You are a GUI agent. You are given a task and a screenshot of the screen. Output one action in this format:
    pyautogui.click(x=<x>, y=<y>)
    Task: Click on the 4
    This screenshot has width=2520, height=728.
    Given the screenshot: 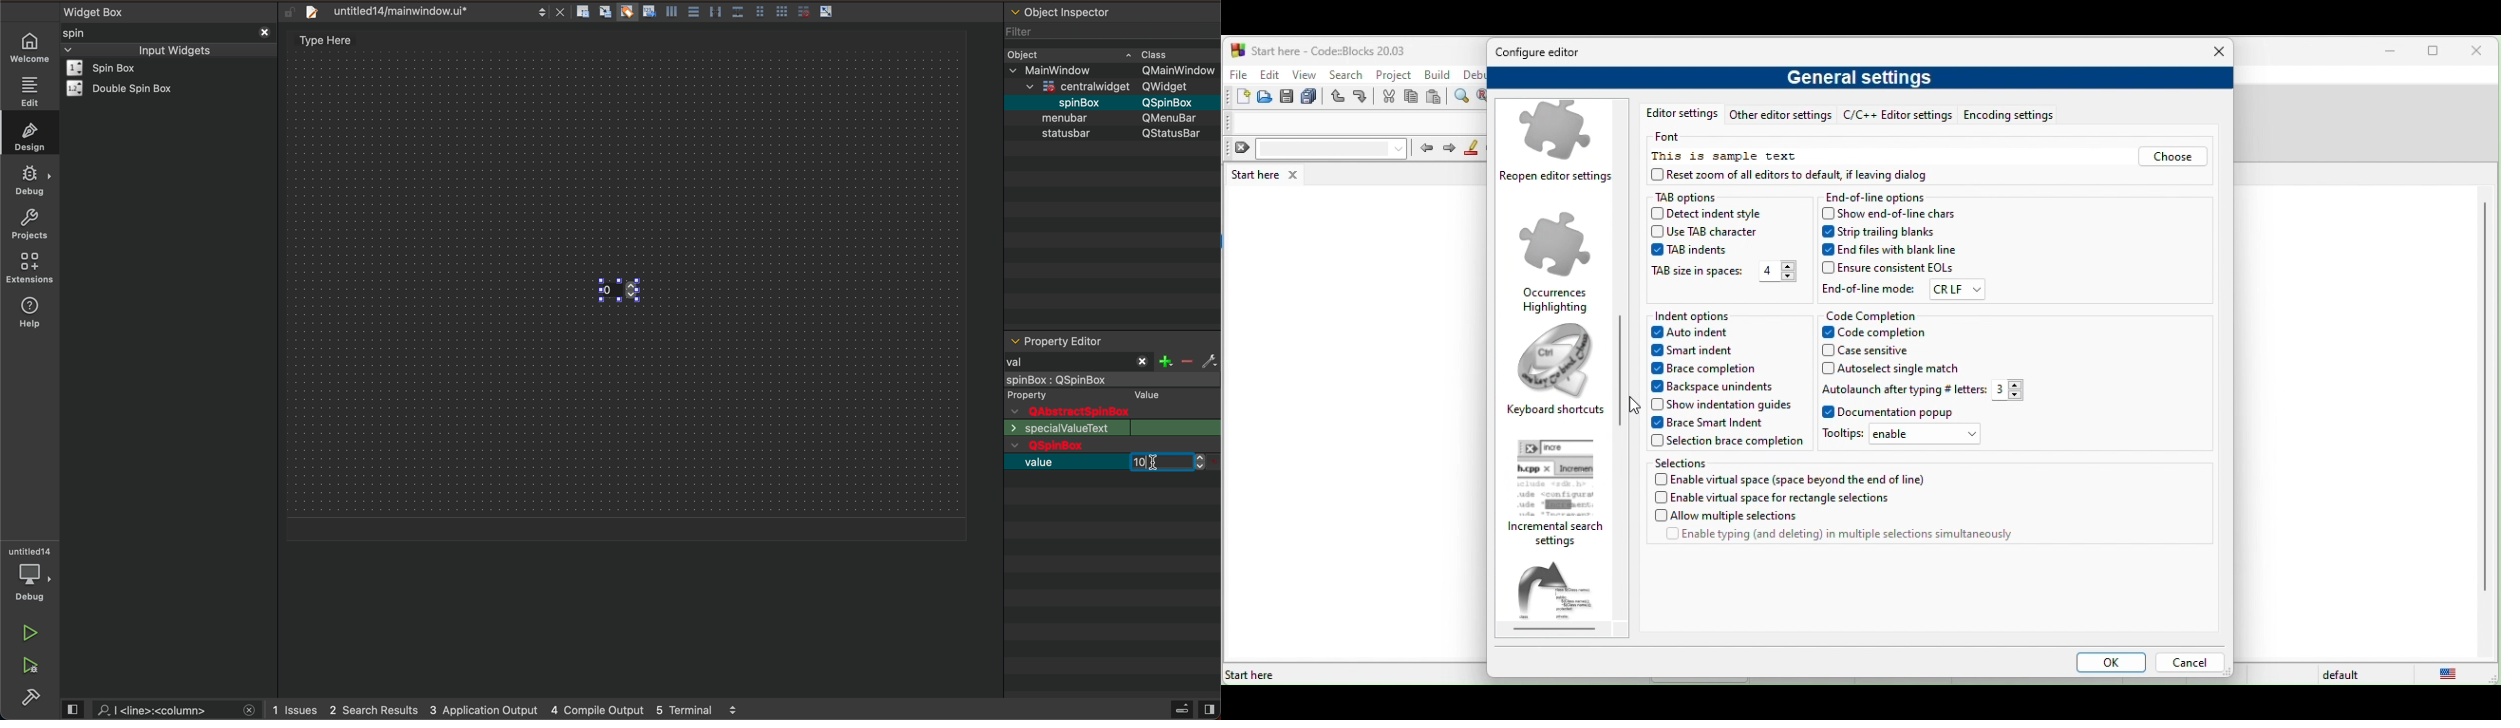 What is the action you would take?
    pyautogui.click(x=1777, y=272)
    